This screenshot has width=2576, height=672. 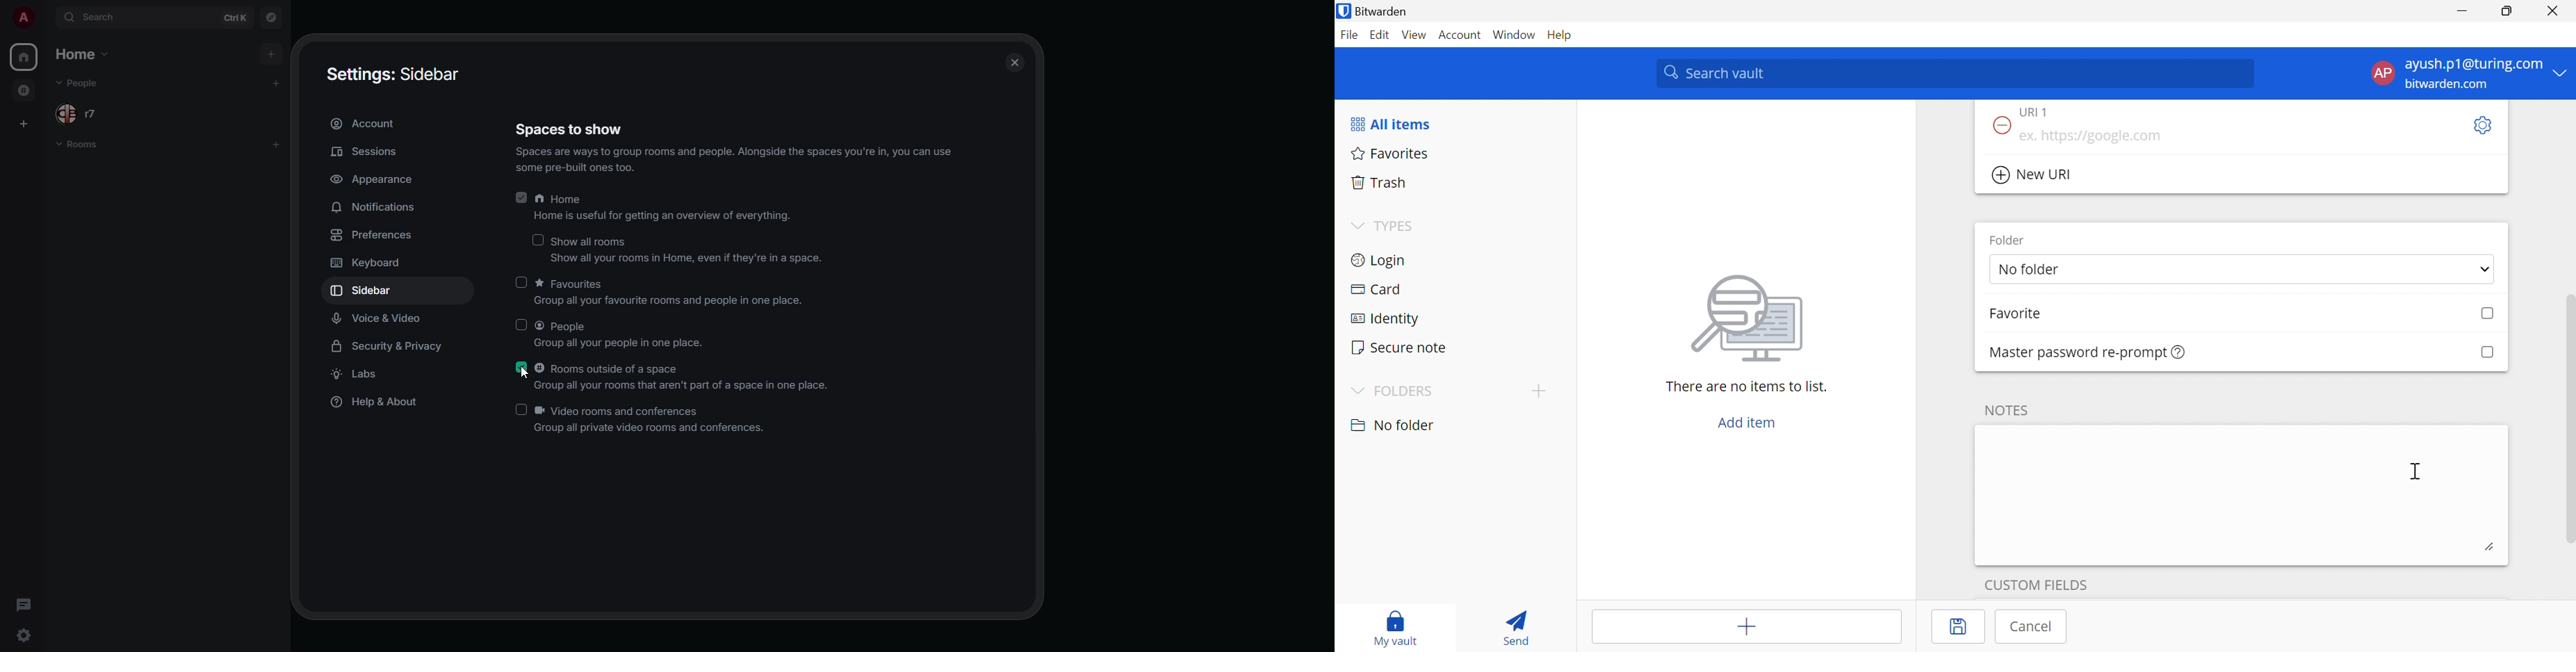 What do you see at coordinates (2031, 270) in the screenshot?
I see `No folder` at bounding box center [2031, 270].